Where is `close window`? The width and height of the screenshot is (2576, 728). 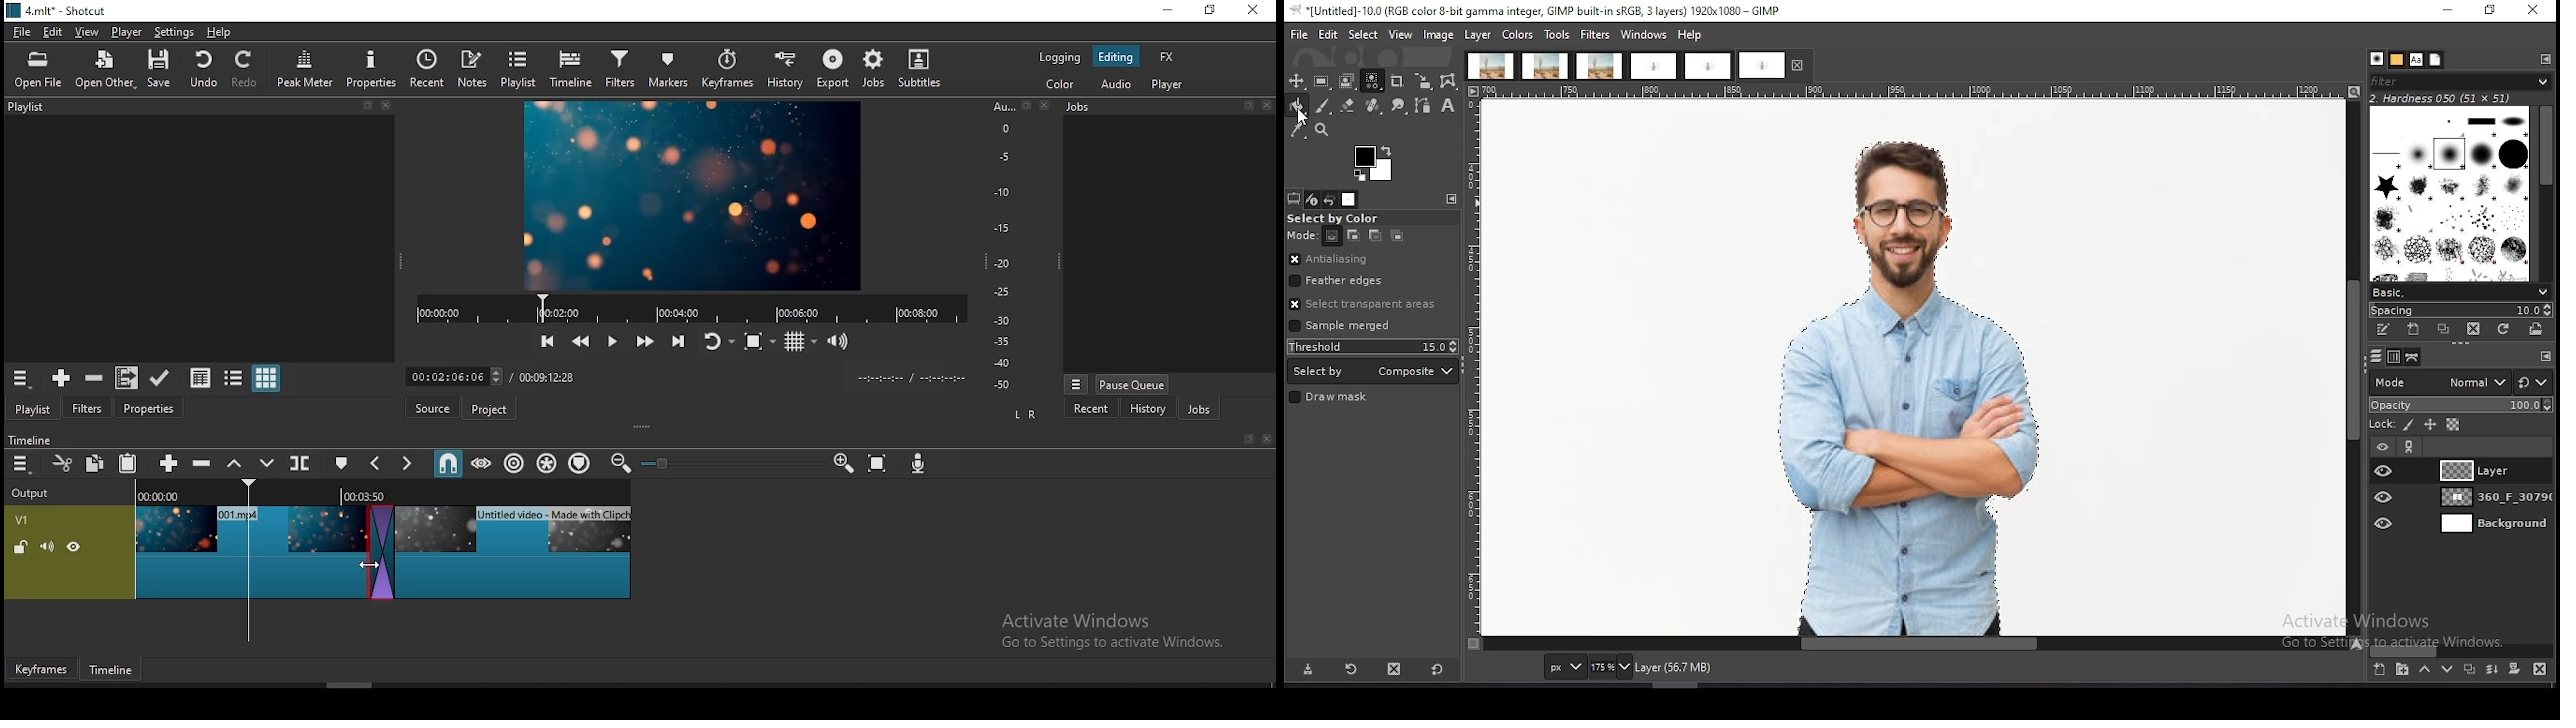
close window is located at coordinates (1255, 10).